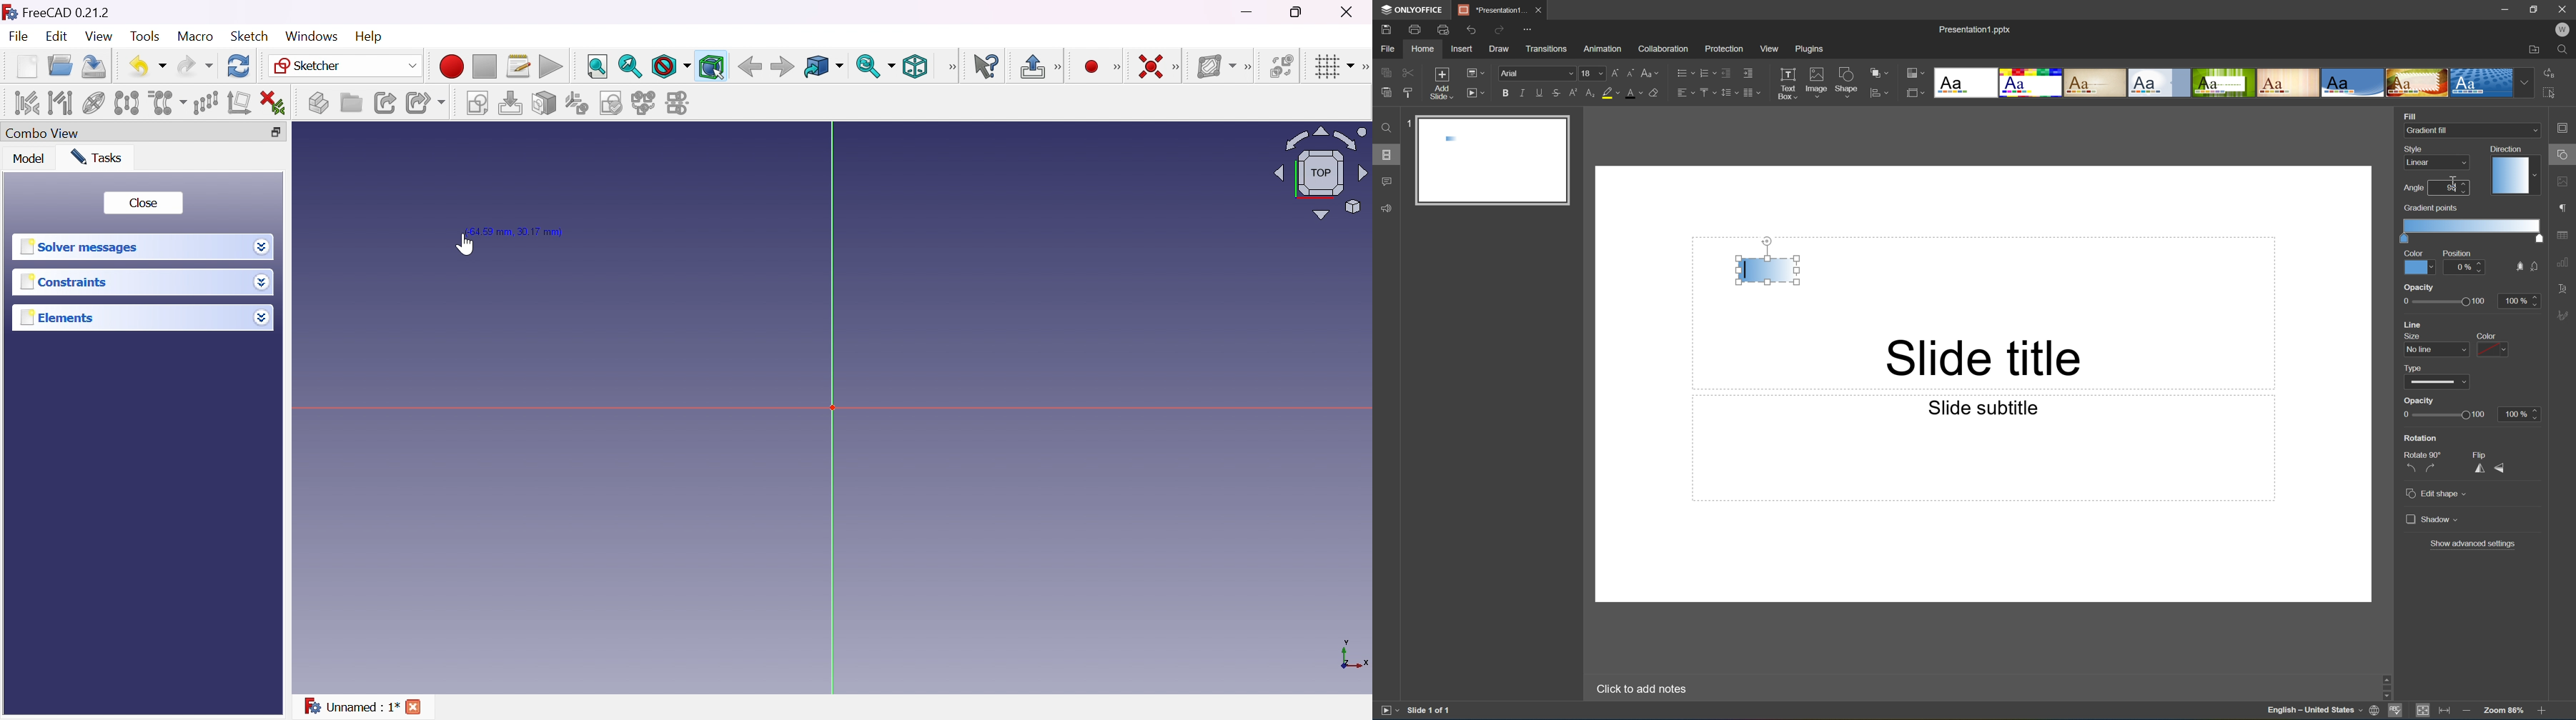  Describe the element at coordinates (2466, 710) in the screenshot. I see `Zoom out` at that location.